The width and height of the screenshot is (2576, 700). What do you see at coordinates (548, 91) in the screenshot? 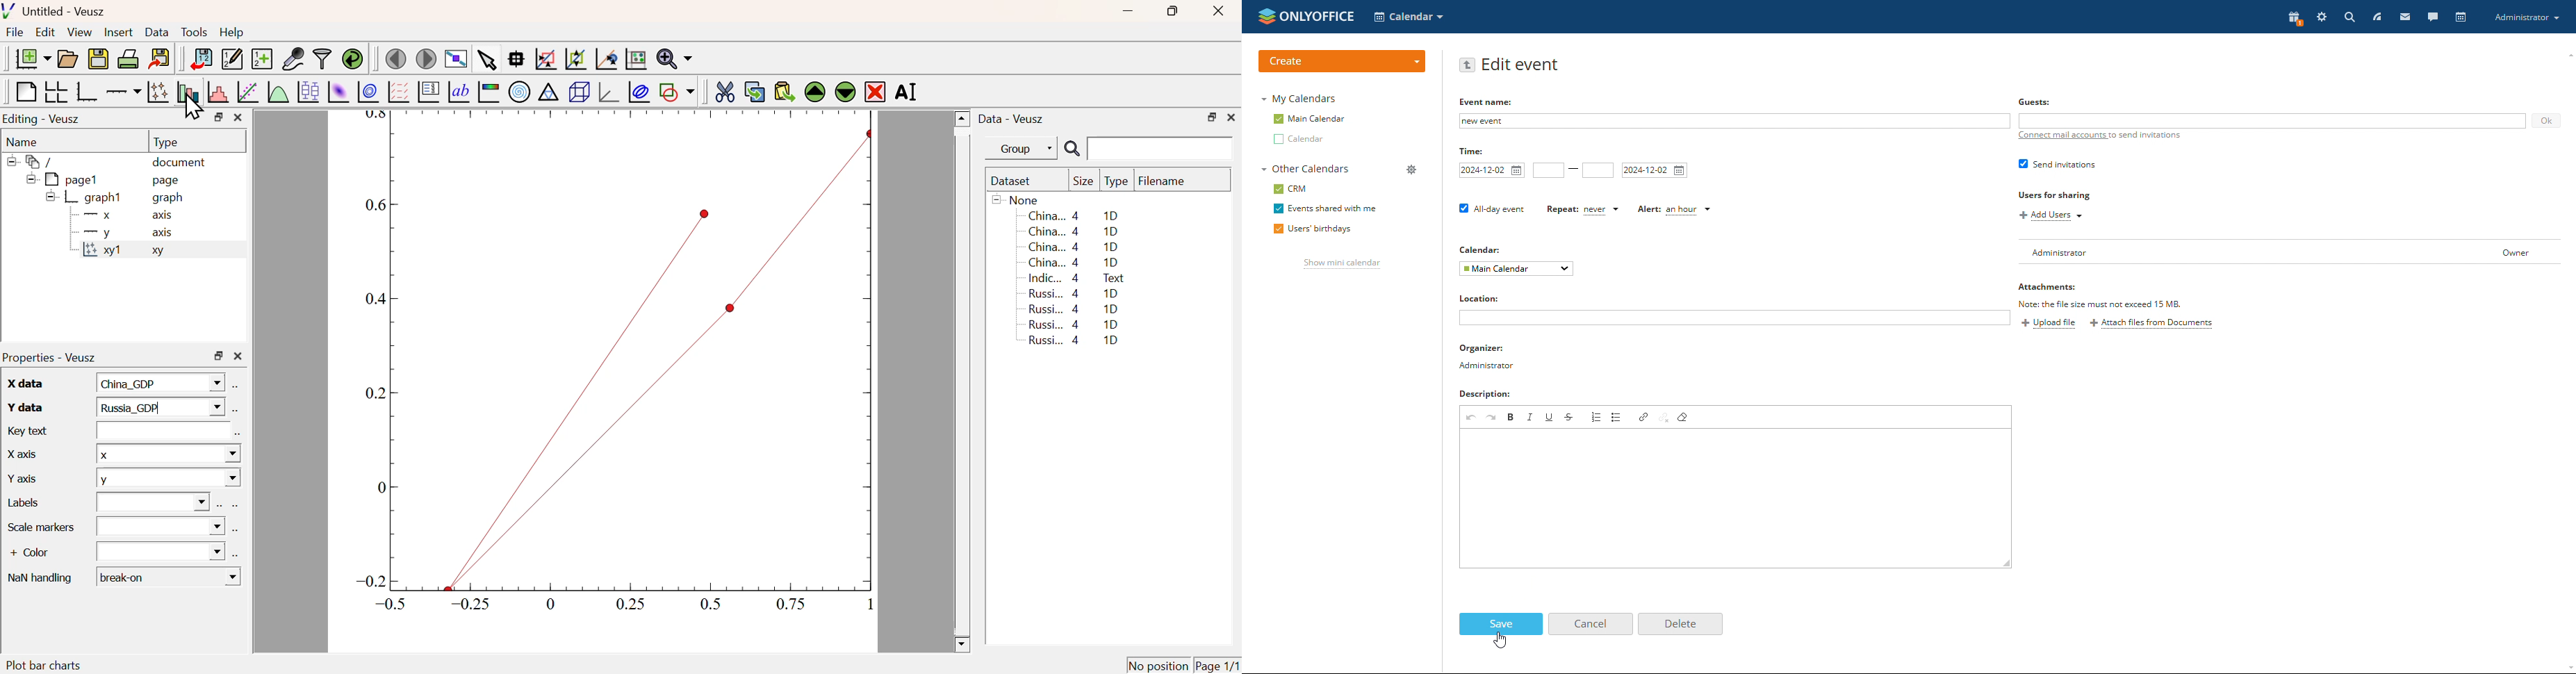
I see `Ternary Graph` at bounding box center [548, 91].